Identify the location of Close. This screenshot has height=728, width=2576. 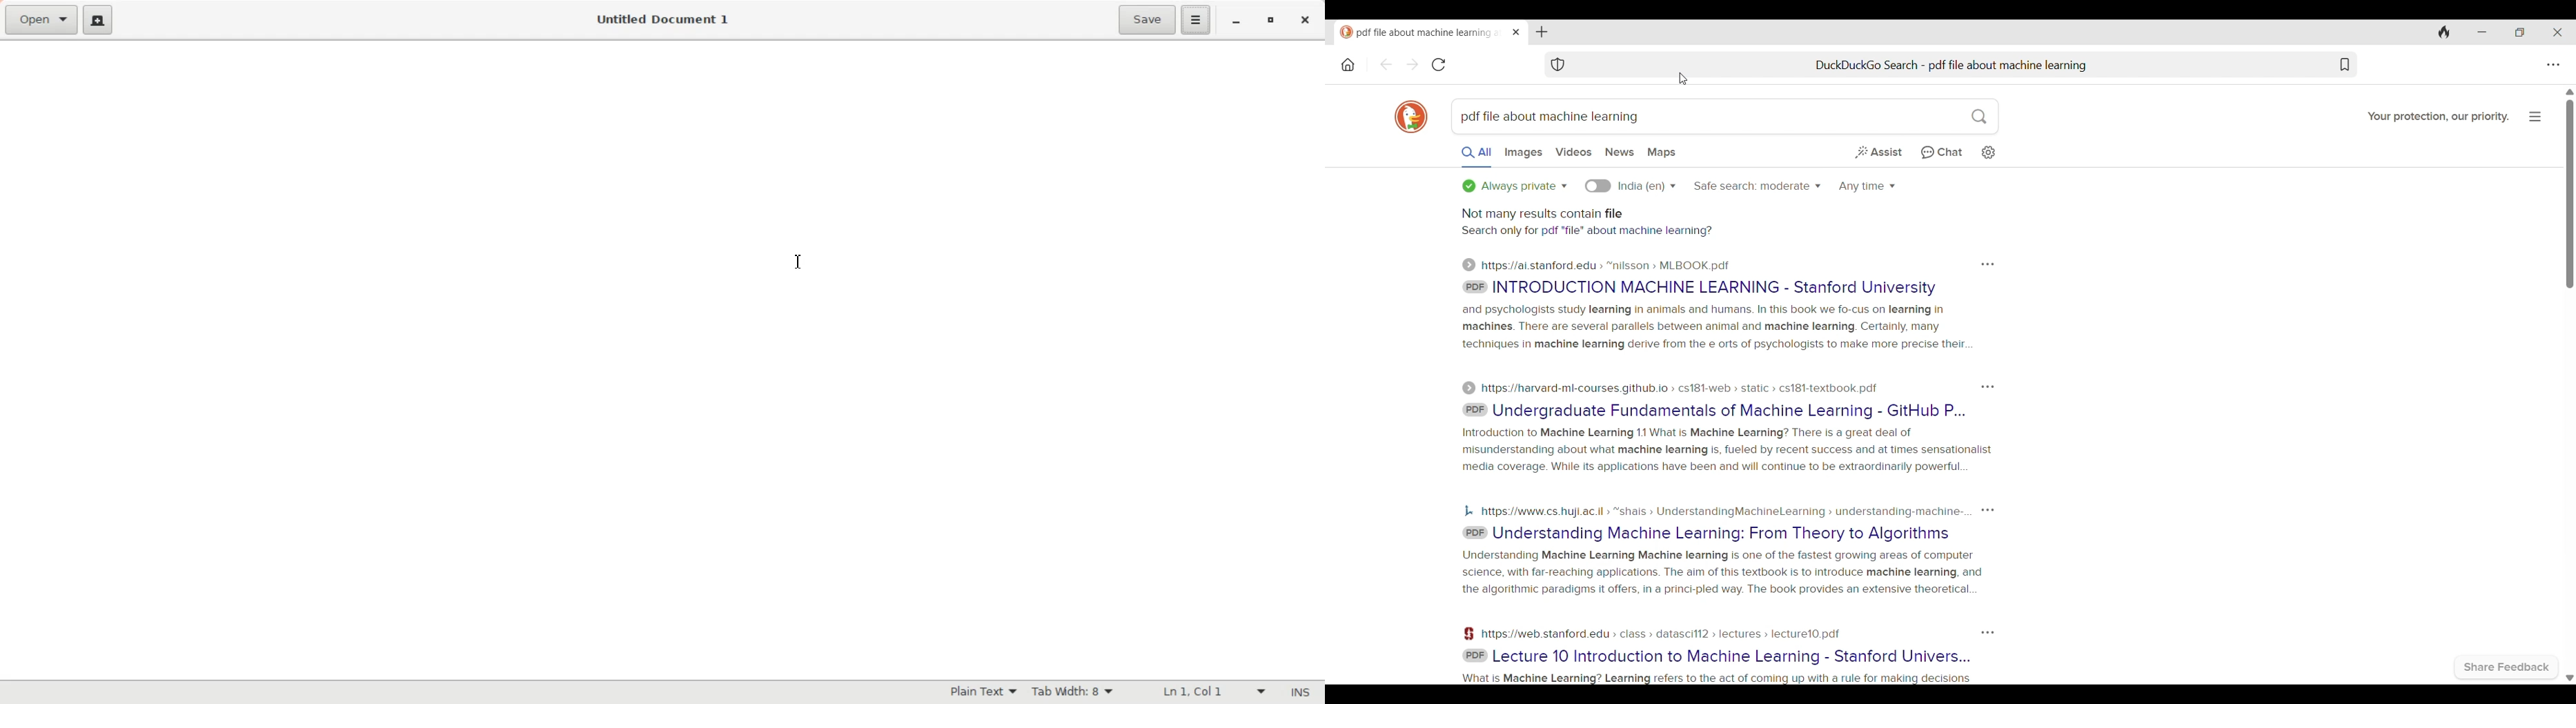
(1305, 21).